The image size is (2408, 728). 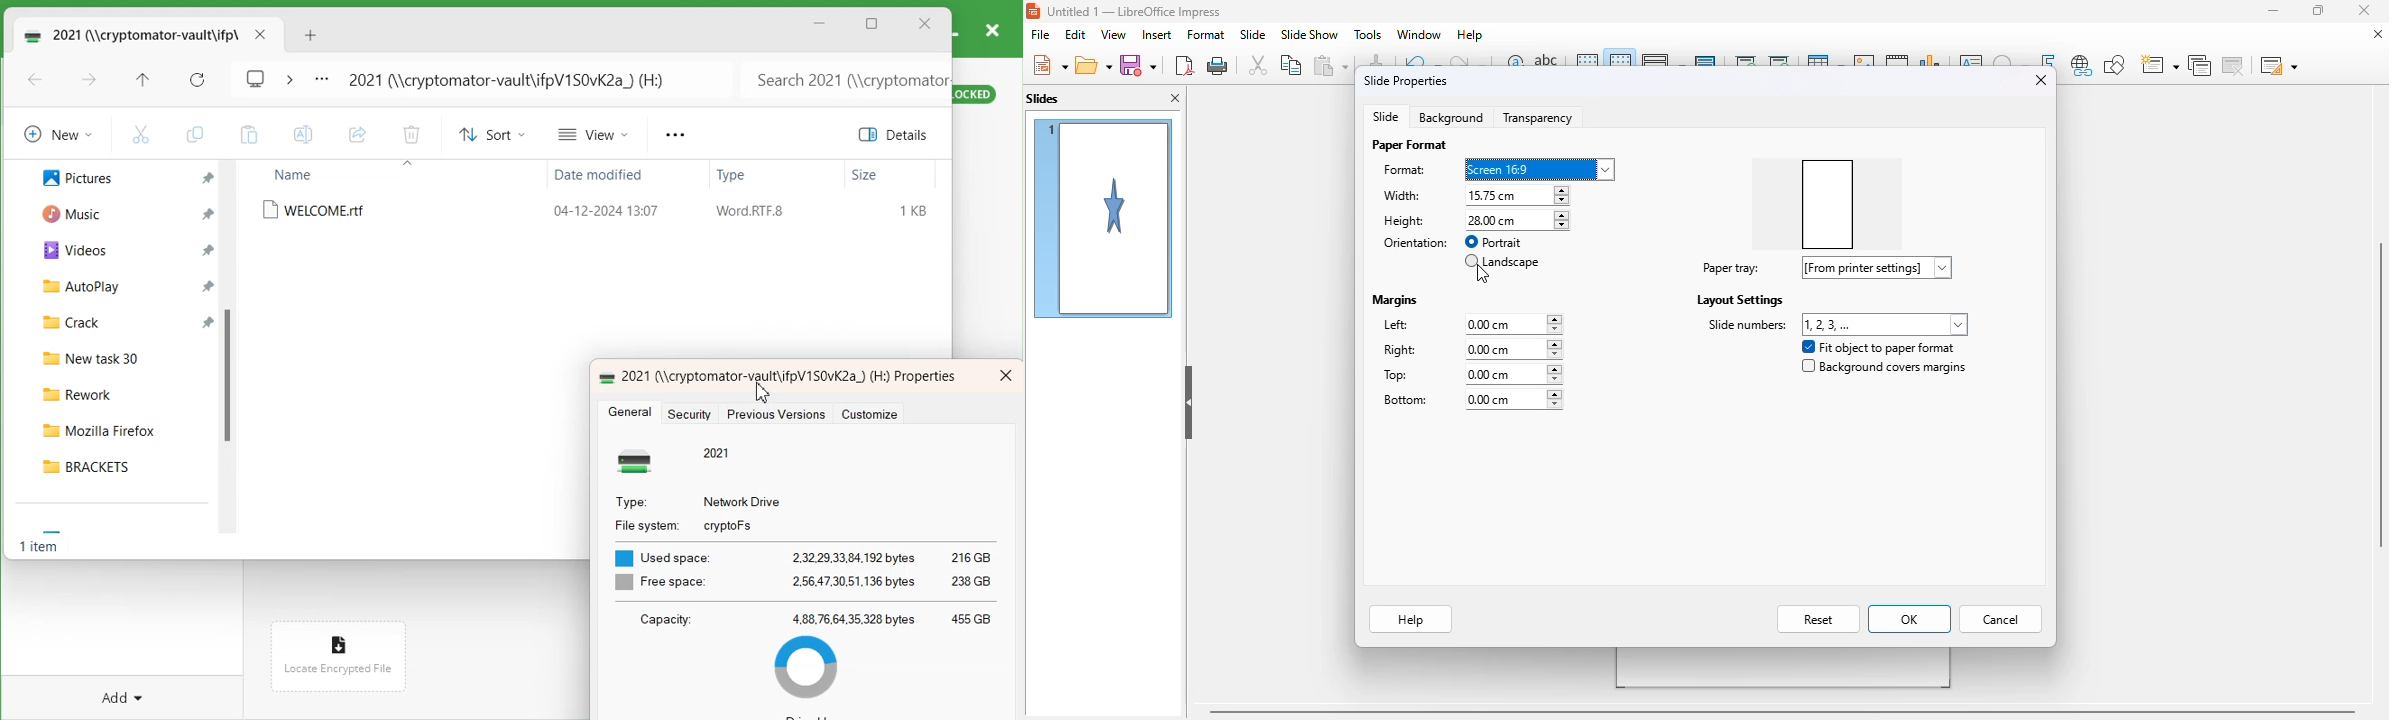 I want to click on help, so click(x=1470, y=35).